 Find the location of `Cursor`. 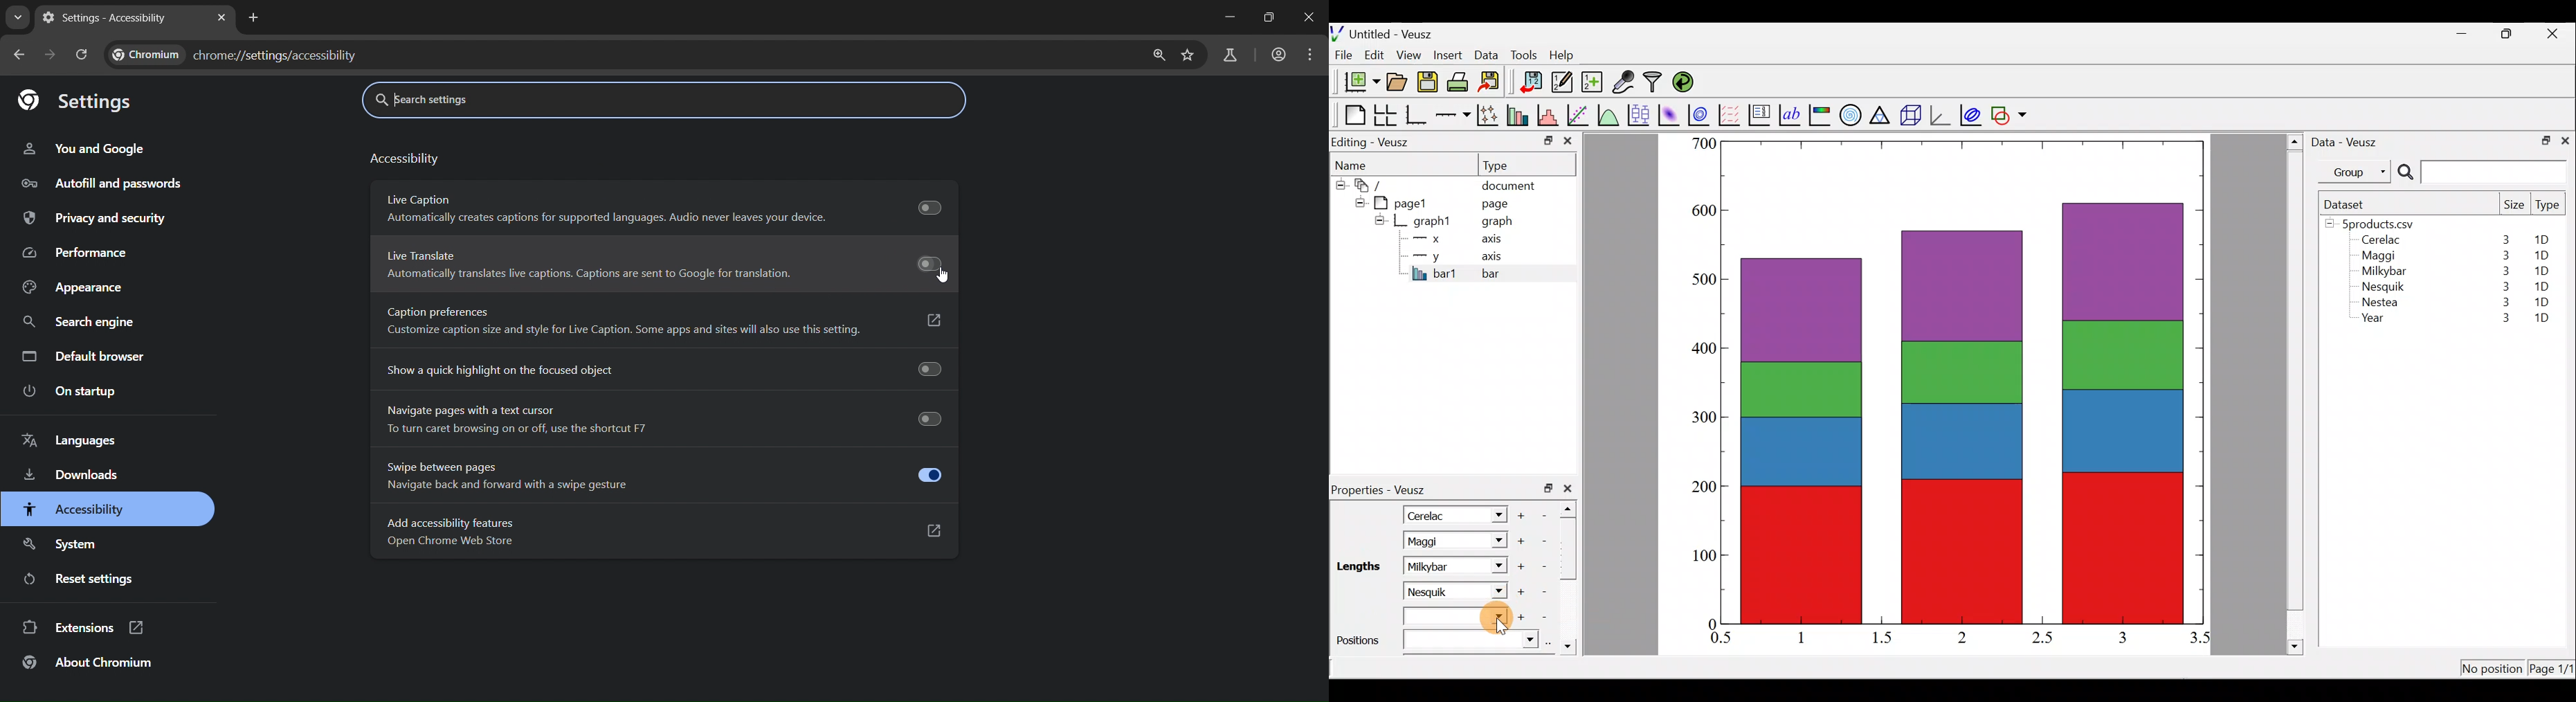

Cursor is located at coordinates (1493, 619).